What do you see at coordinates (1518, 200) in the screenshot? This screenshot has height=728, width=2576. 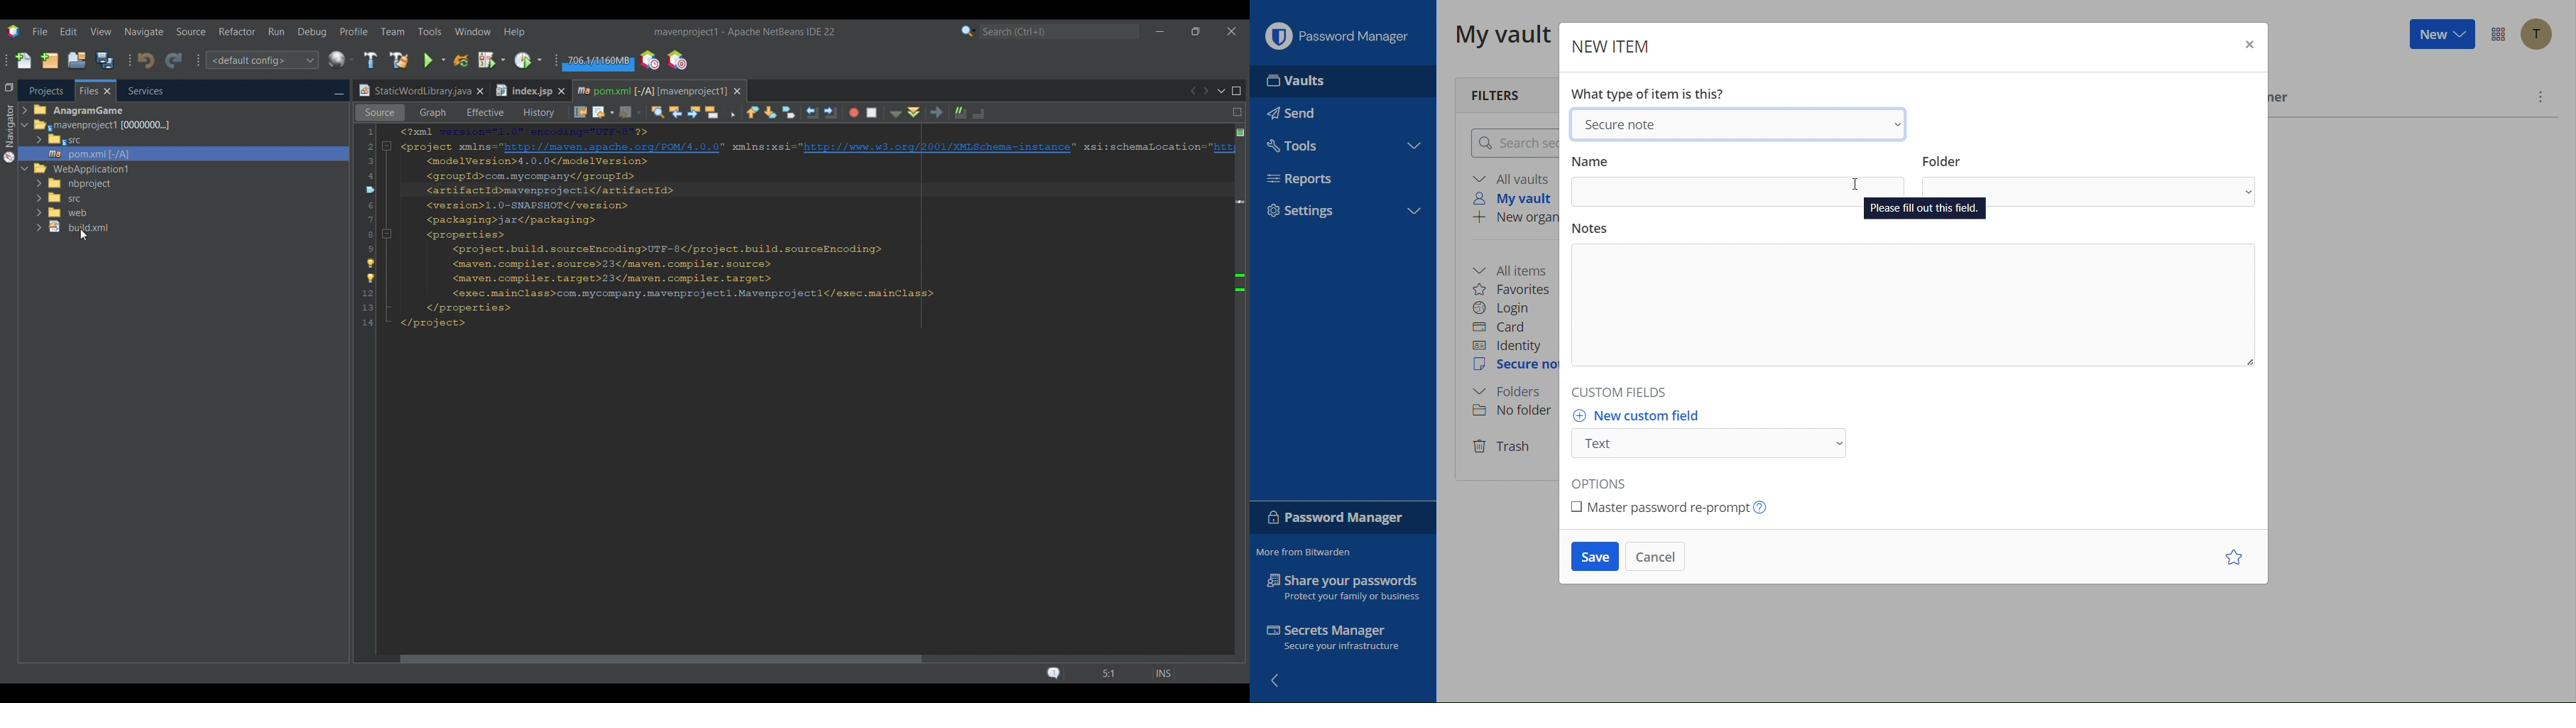 I see `My vault` at bounding box center [1518, 200].